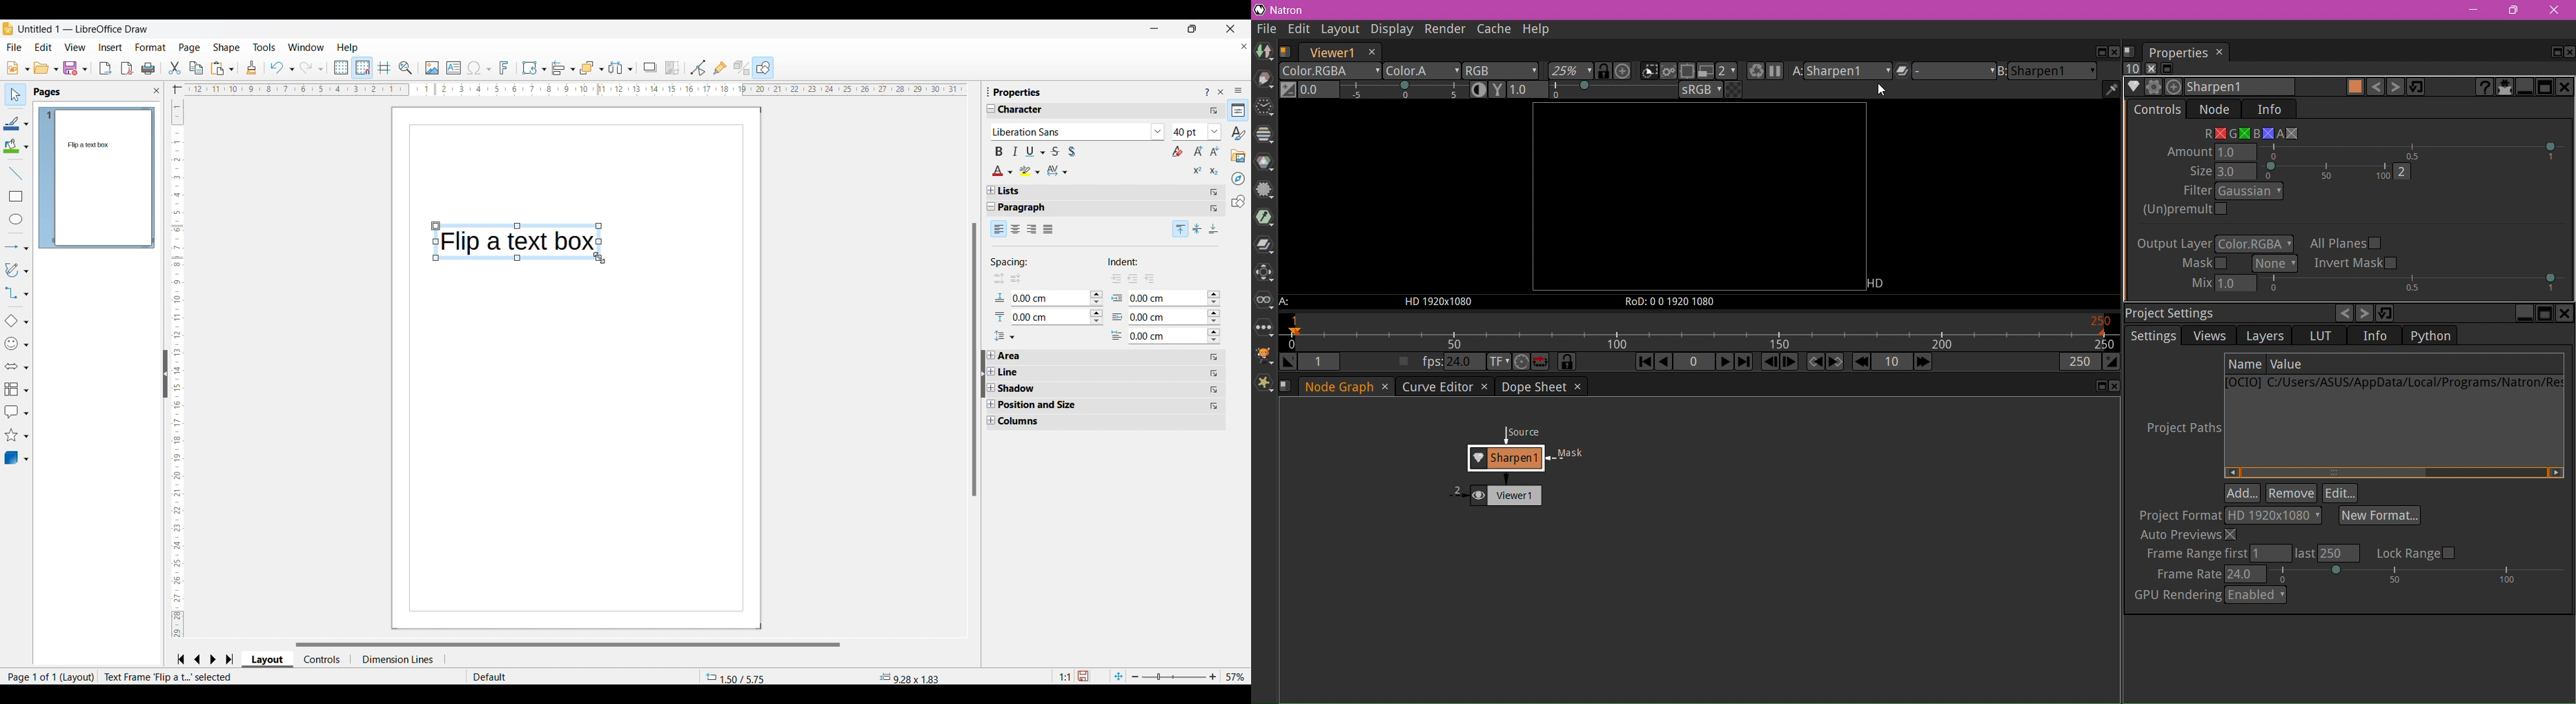 This screenshot has width=2576, height=728. Describe the element at coordinates (103, 177) in the screenshot. I see `Preview of current page changed` at that location.